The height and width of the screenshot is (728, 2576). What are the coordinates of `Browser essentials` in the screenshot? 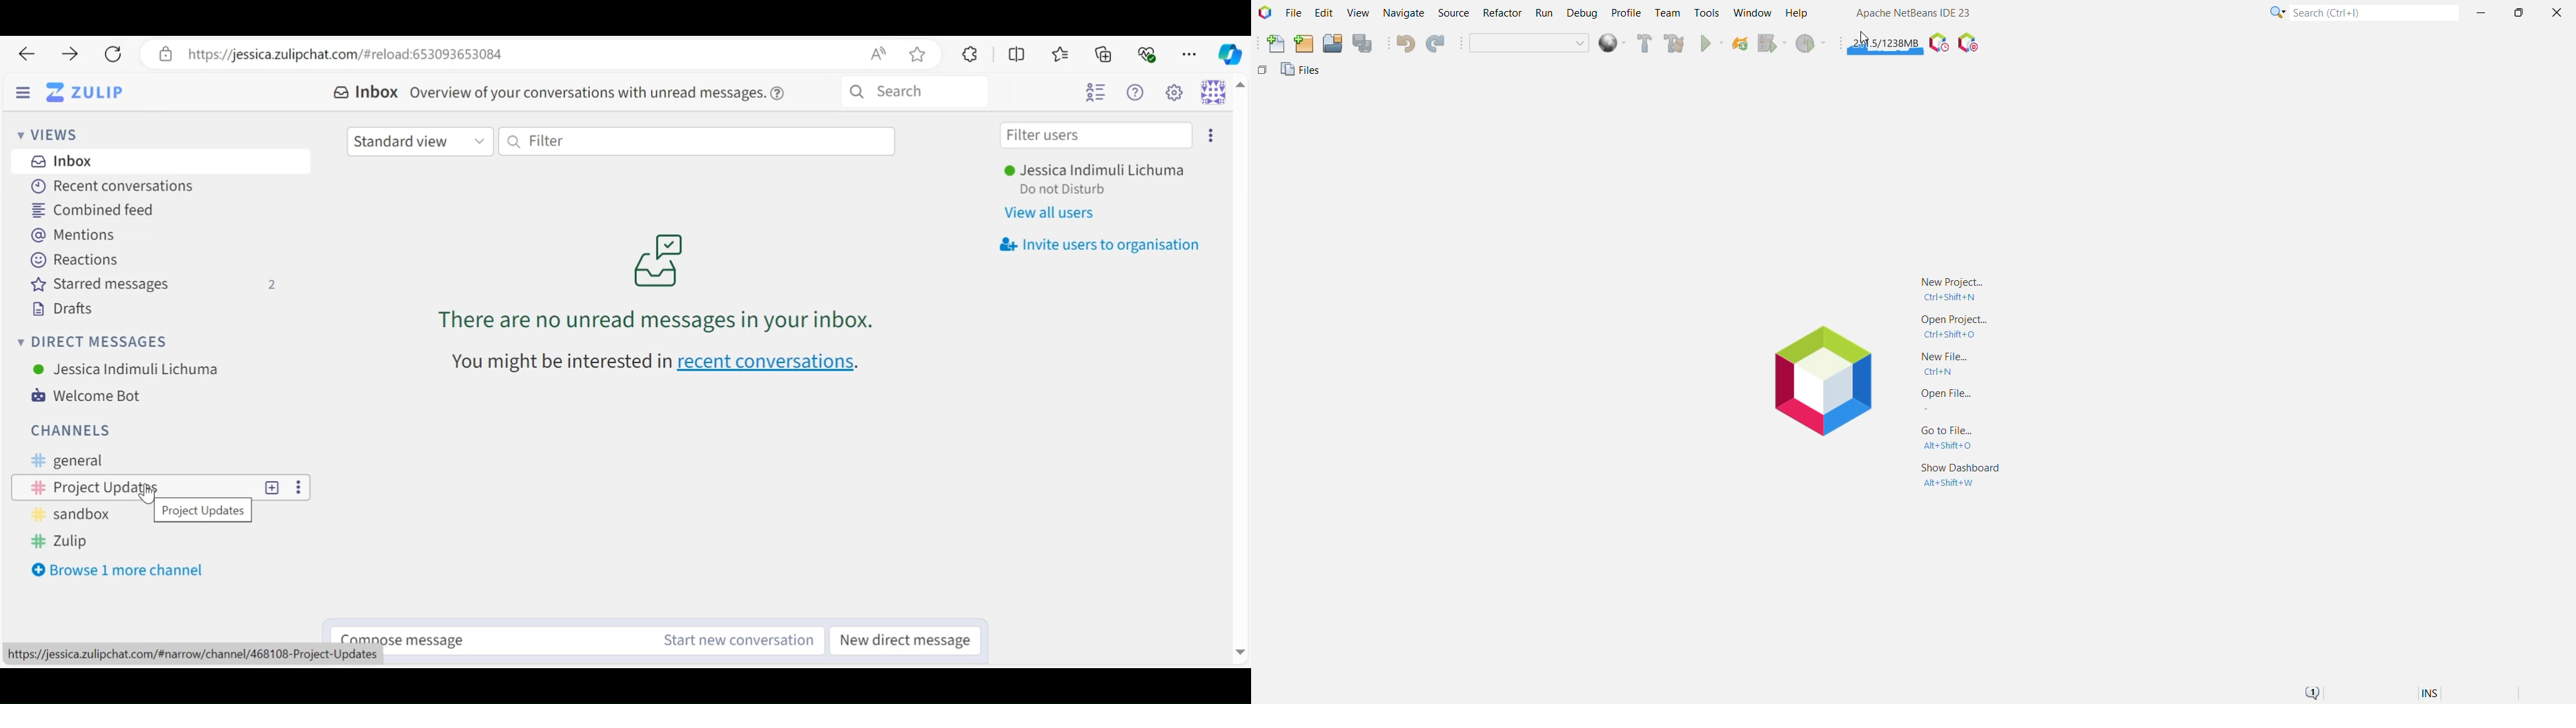 It's located at (1148, 53).